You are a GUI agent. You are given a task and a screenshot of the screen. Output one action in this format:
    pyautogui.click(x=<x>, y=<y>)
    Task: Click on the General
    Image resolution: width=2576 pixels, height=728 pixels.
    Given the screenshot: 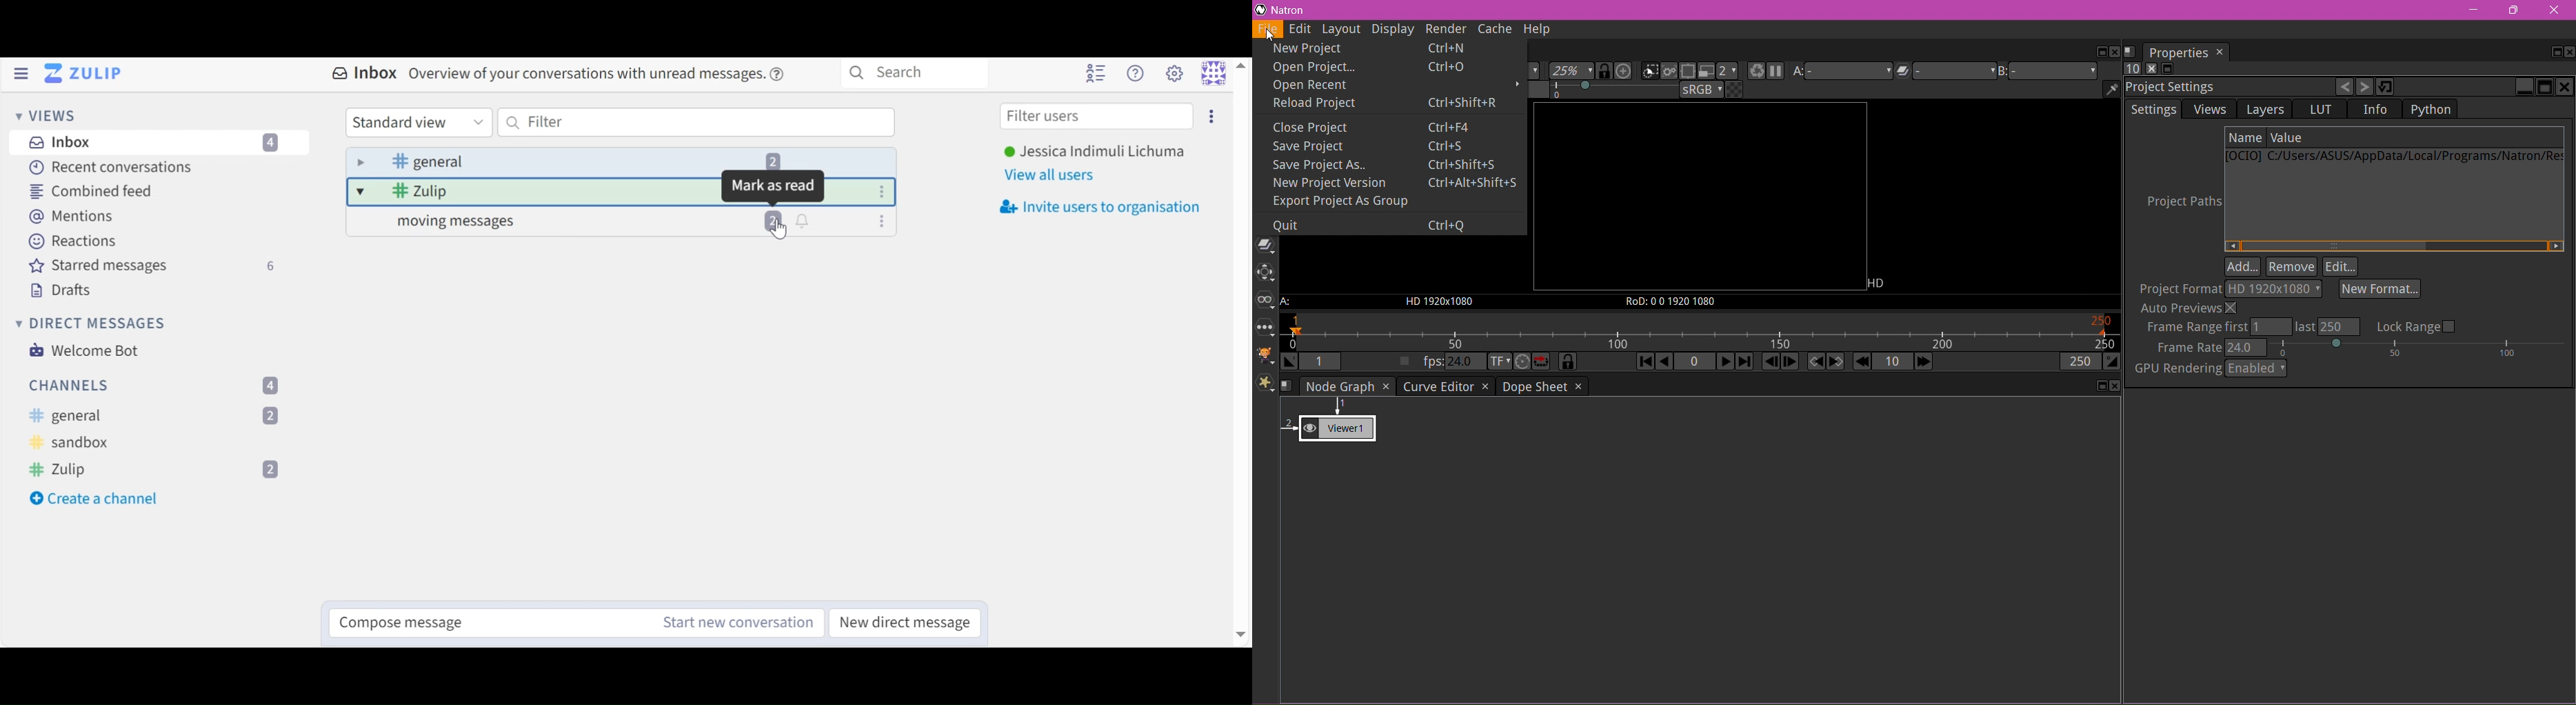 What is the action you would take?
    pyautogui.click(x=159, y=415)
    